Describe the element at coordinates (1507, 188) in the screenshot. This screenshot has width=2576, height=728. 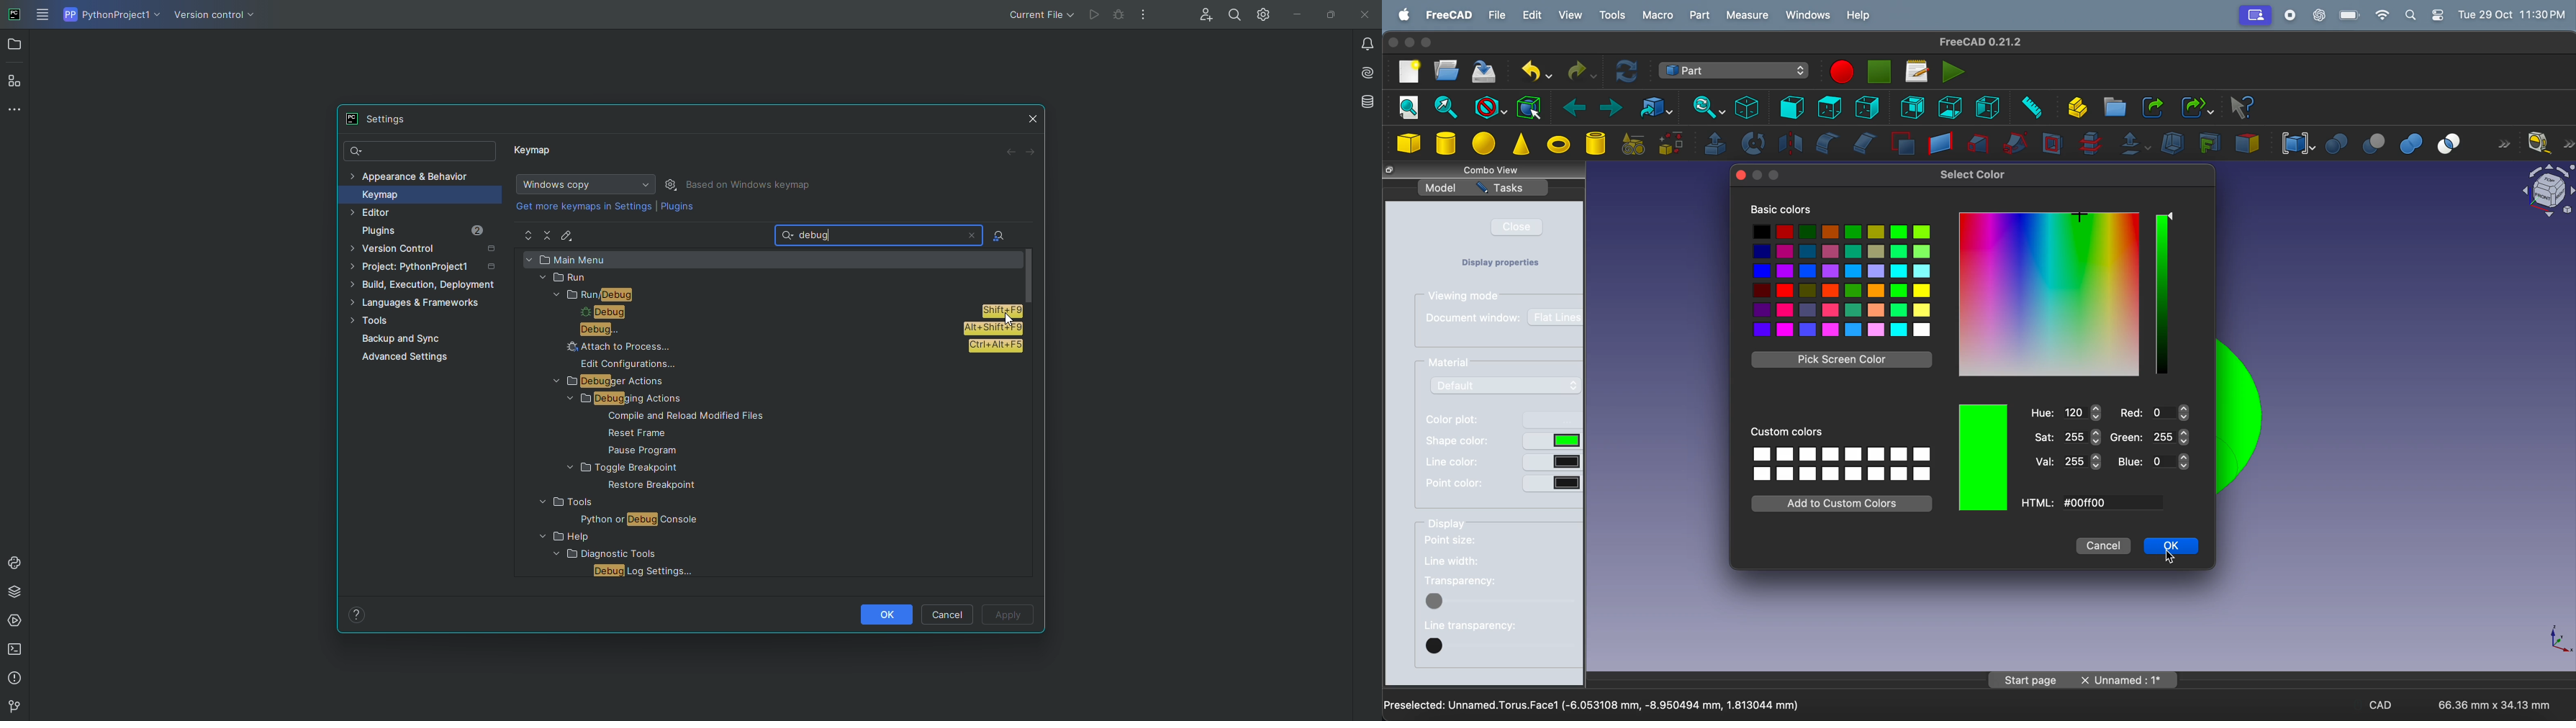
I see `tasks` at that location.